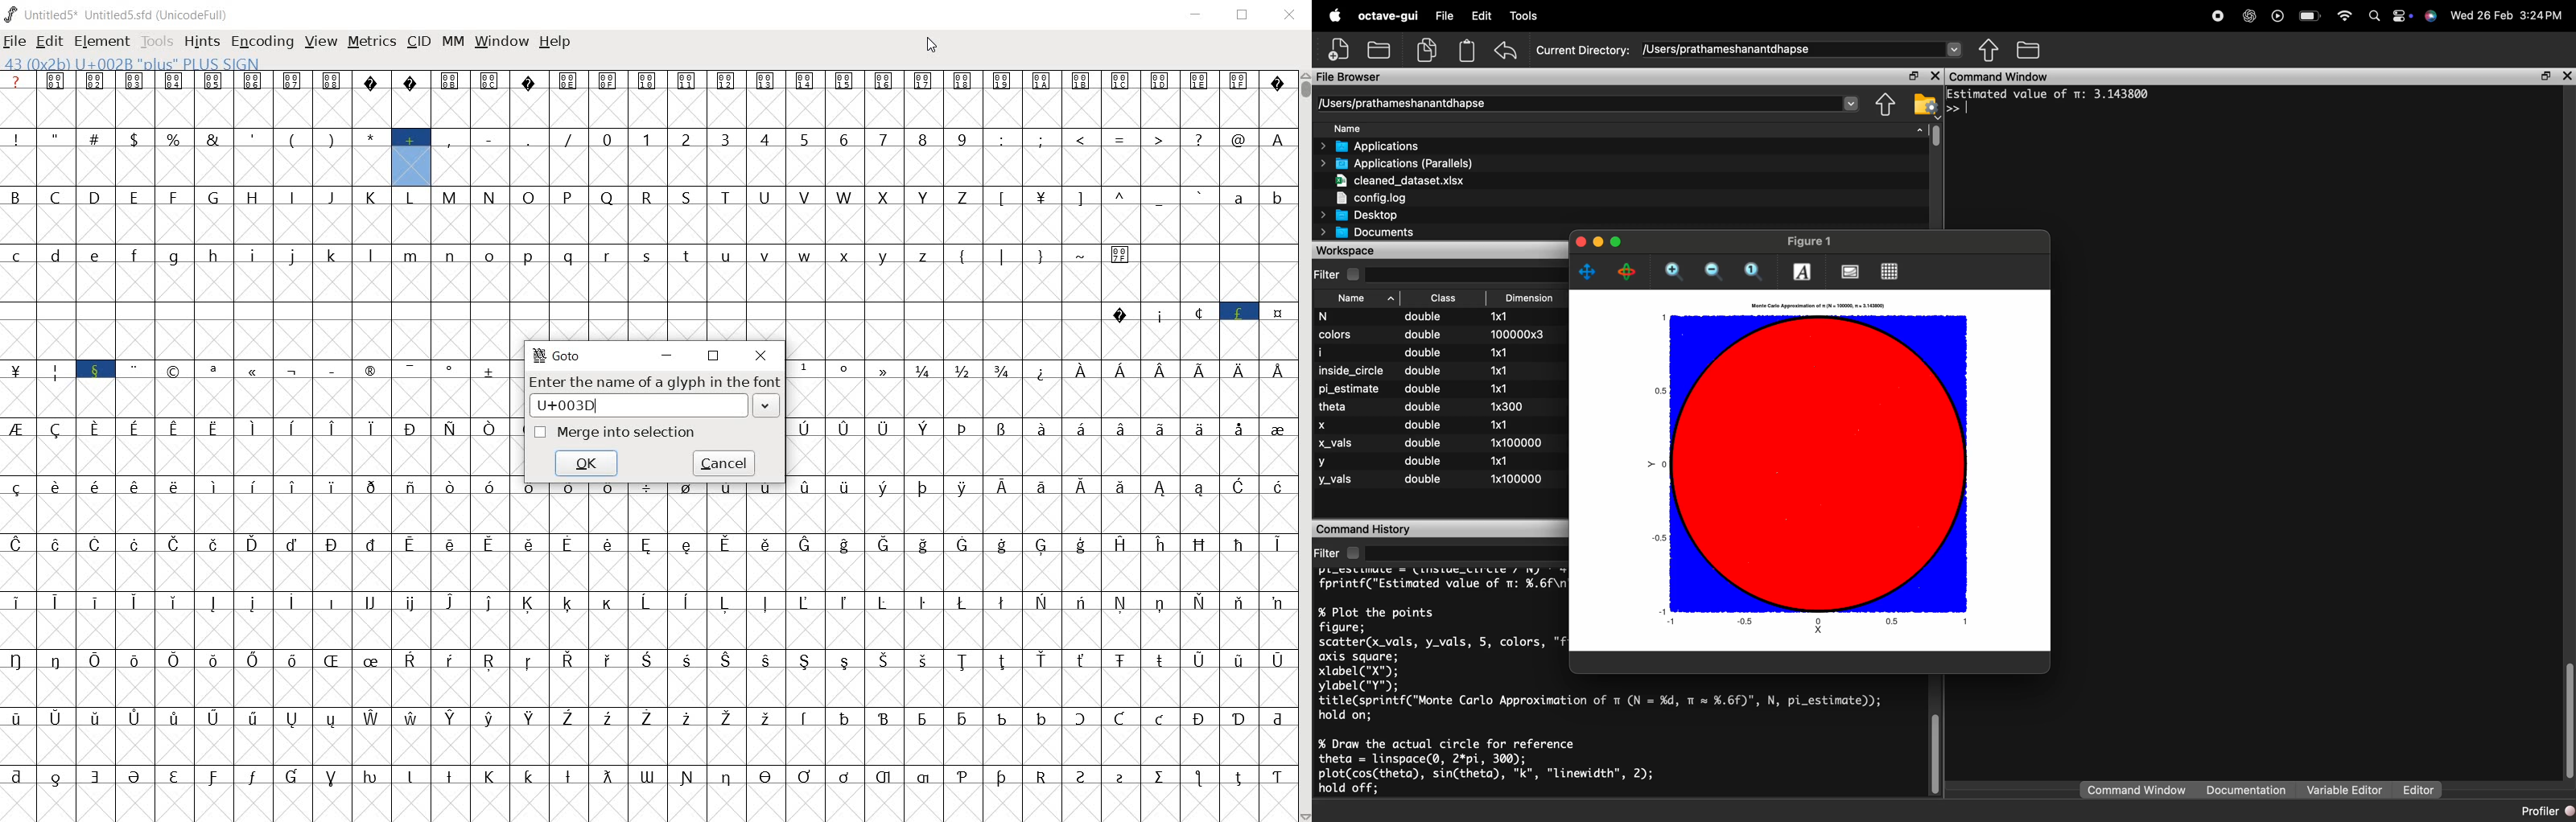  Describe the element at coordinates (615, 433) in the screenshot. I see `merge into selection` at that location.